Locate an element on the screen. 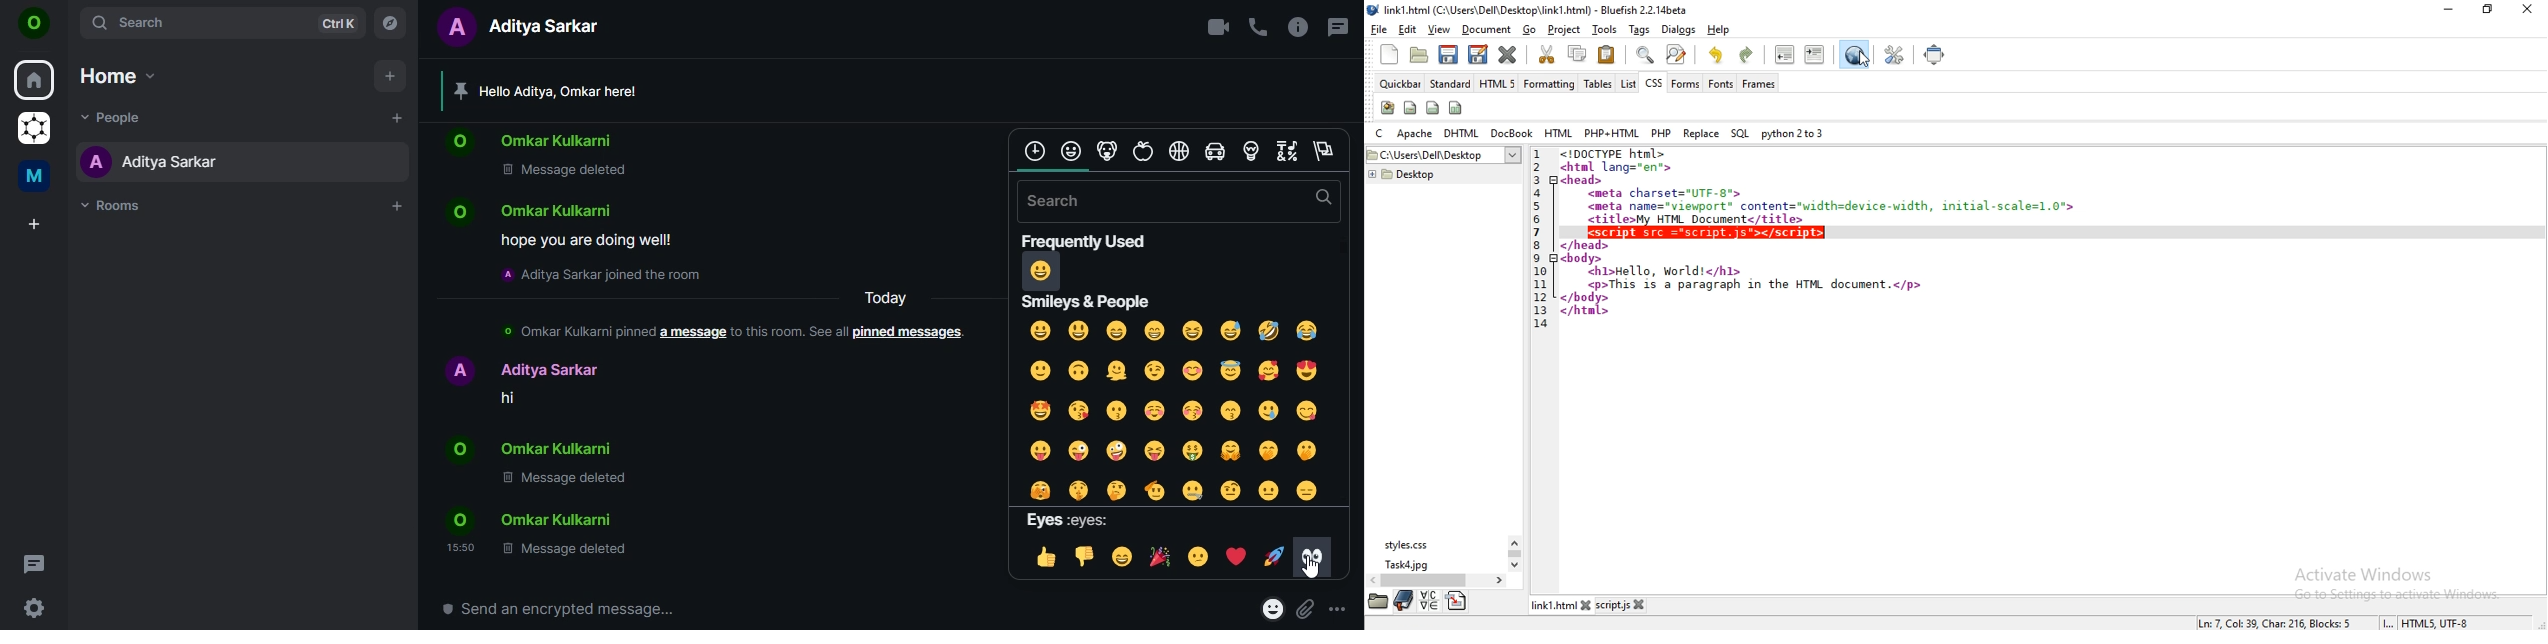 The image size is (2548, 644). text is located at coordinates (1077, 520).